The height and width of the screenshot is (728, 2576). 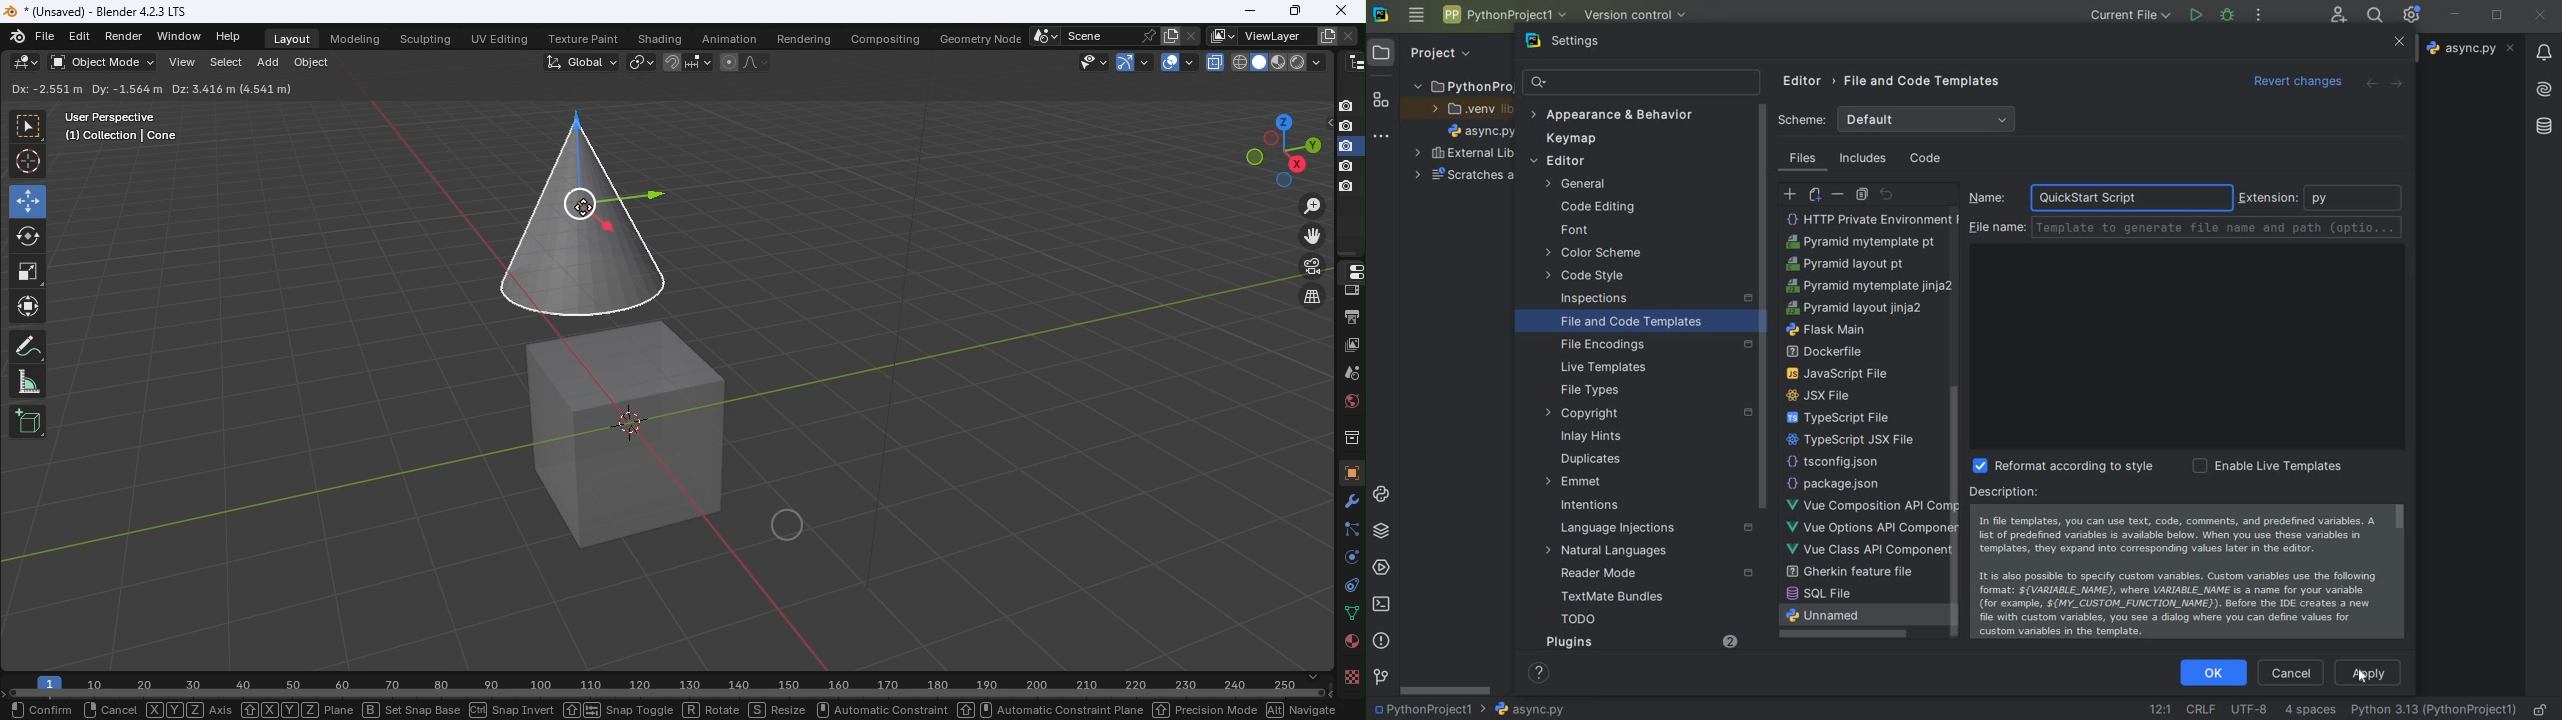 I want to click on File Encoding, so click(x=2250, y=709).